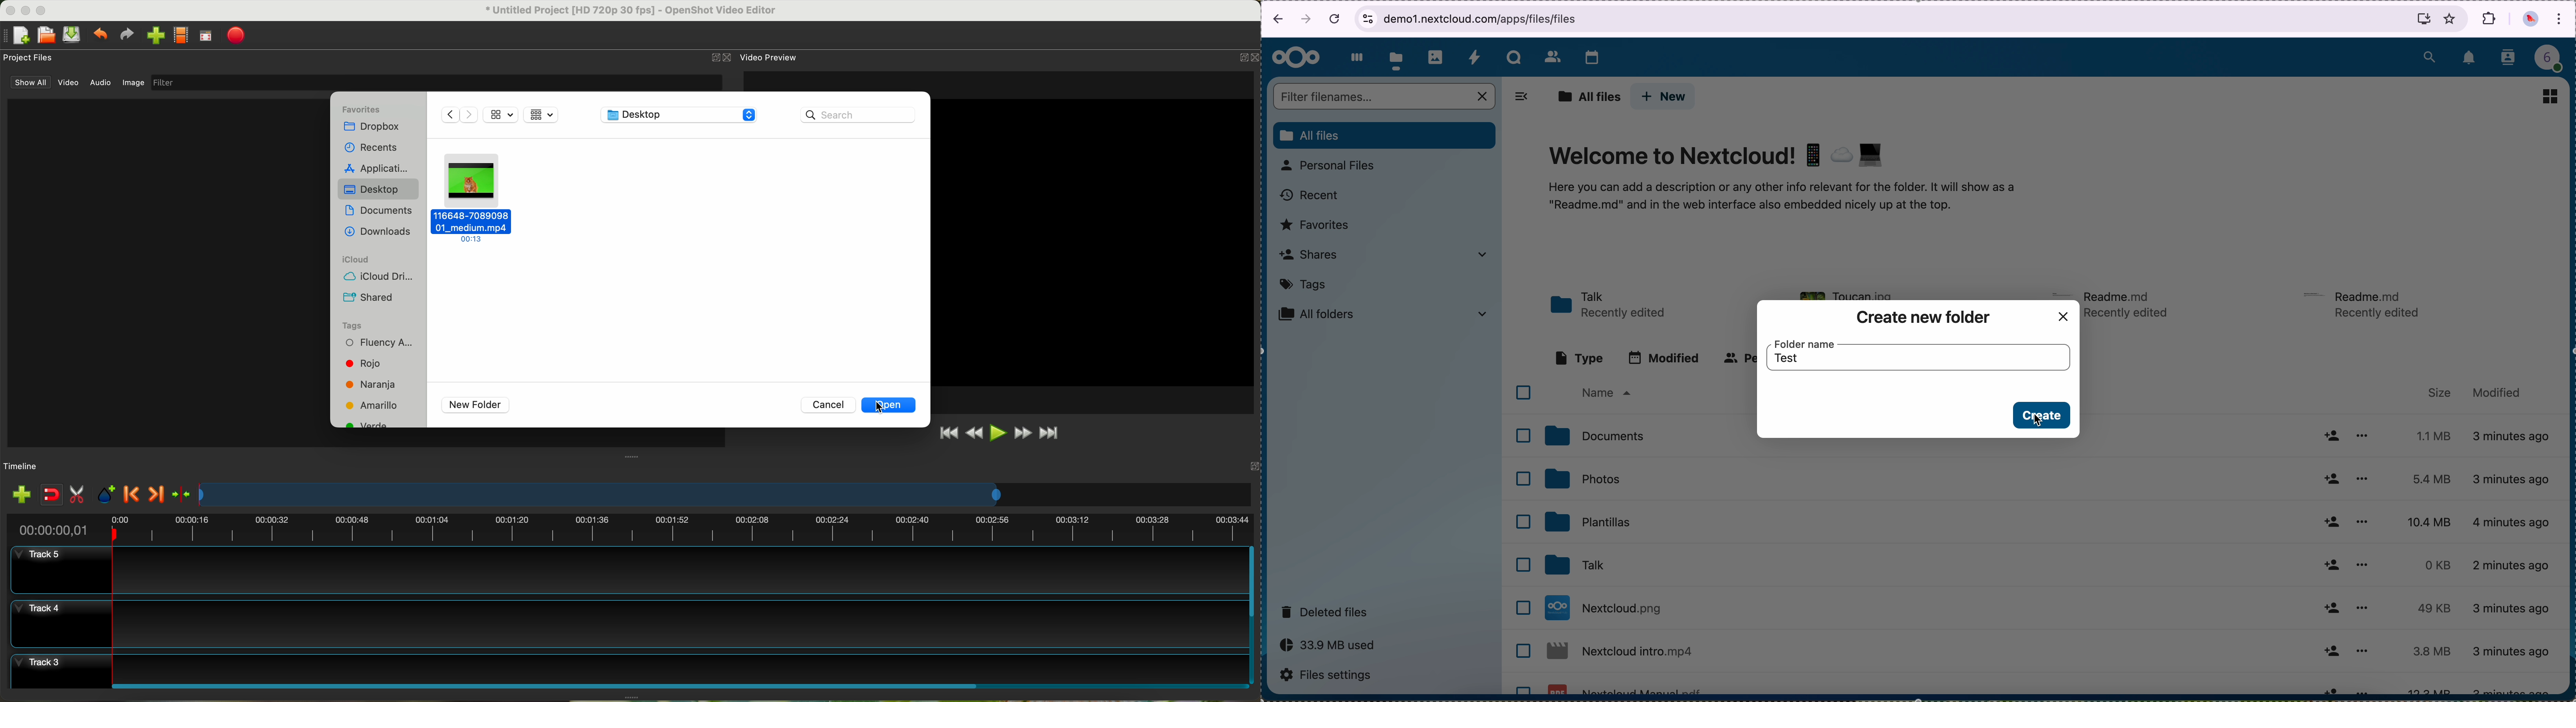 This screenshot has width=2576, height=728. What do you see at coordinates (2430, 523) in the screenshot?
I see `10.4 MB` at bounding box center [2430, 523].